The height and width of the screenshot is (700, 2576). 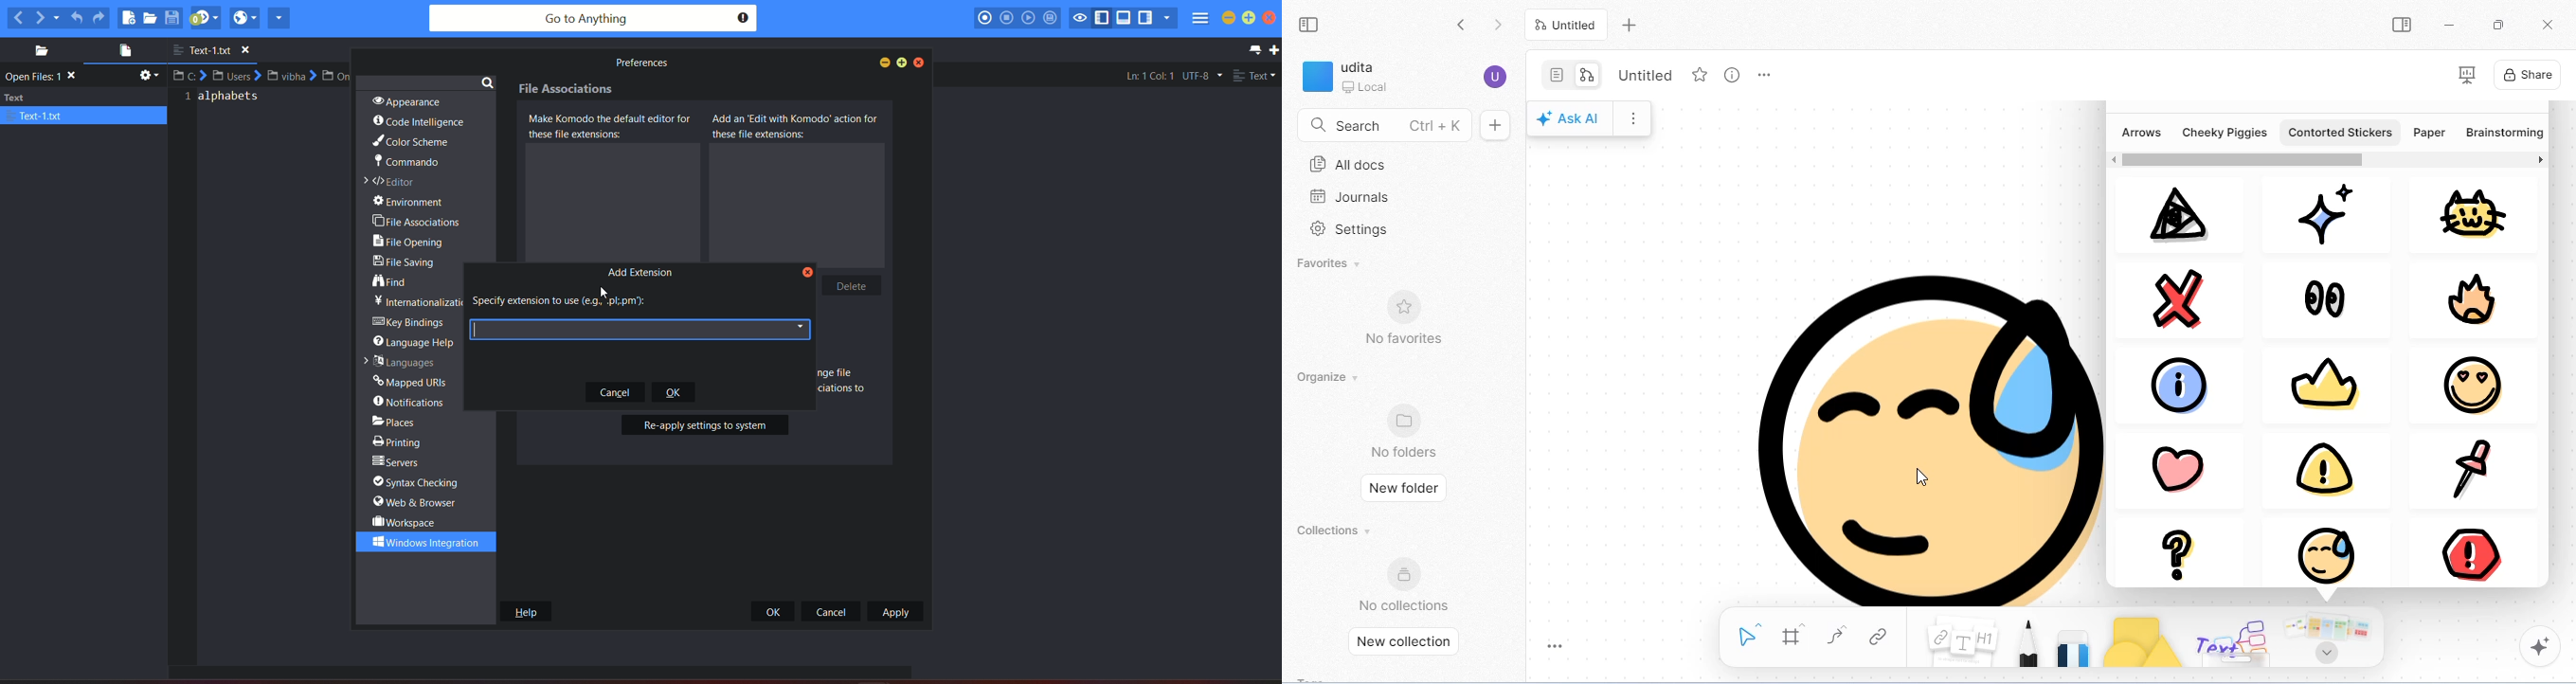 I want to click on no favorites, so click(x=1401, y=315).